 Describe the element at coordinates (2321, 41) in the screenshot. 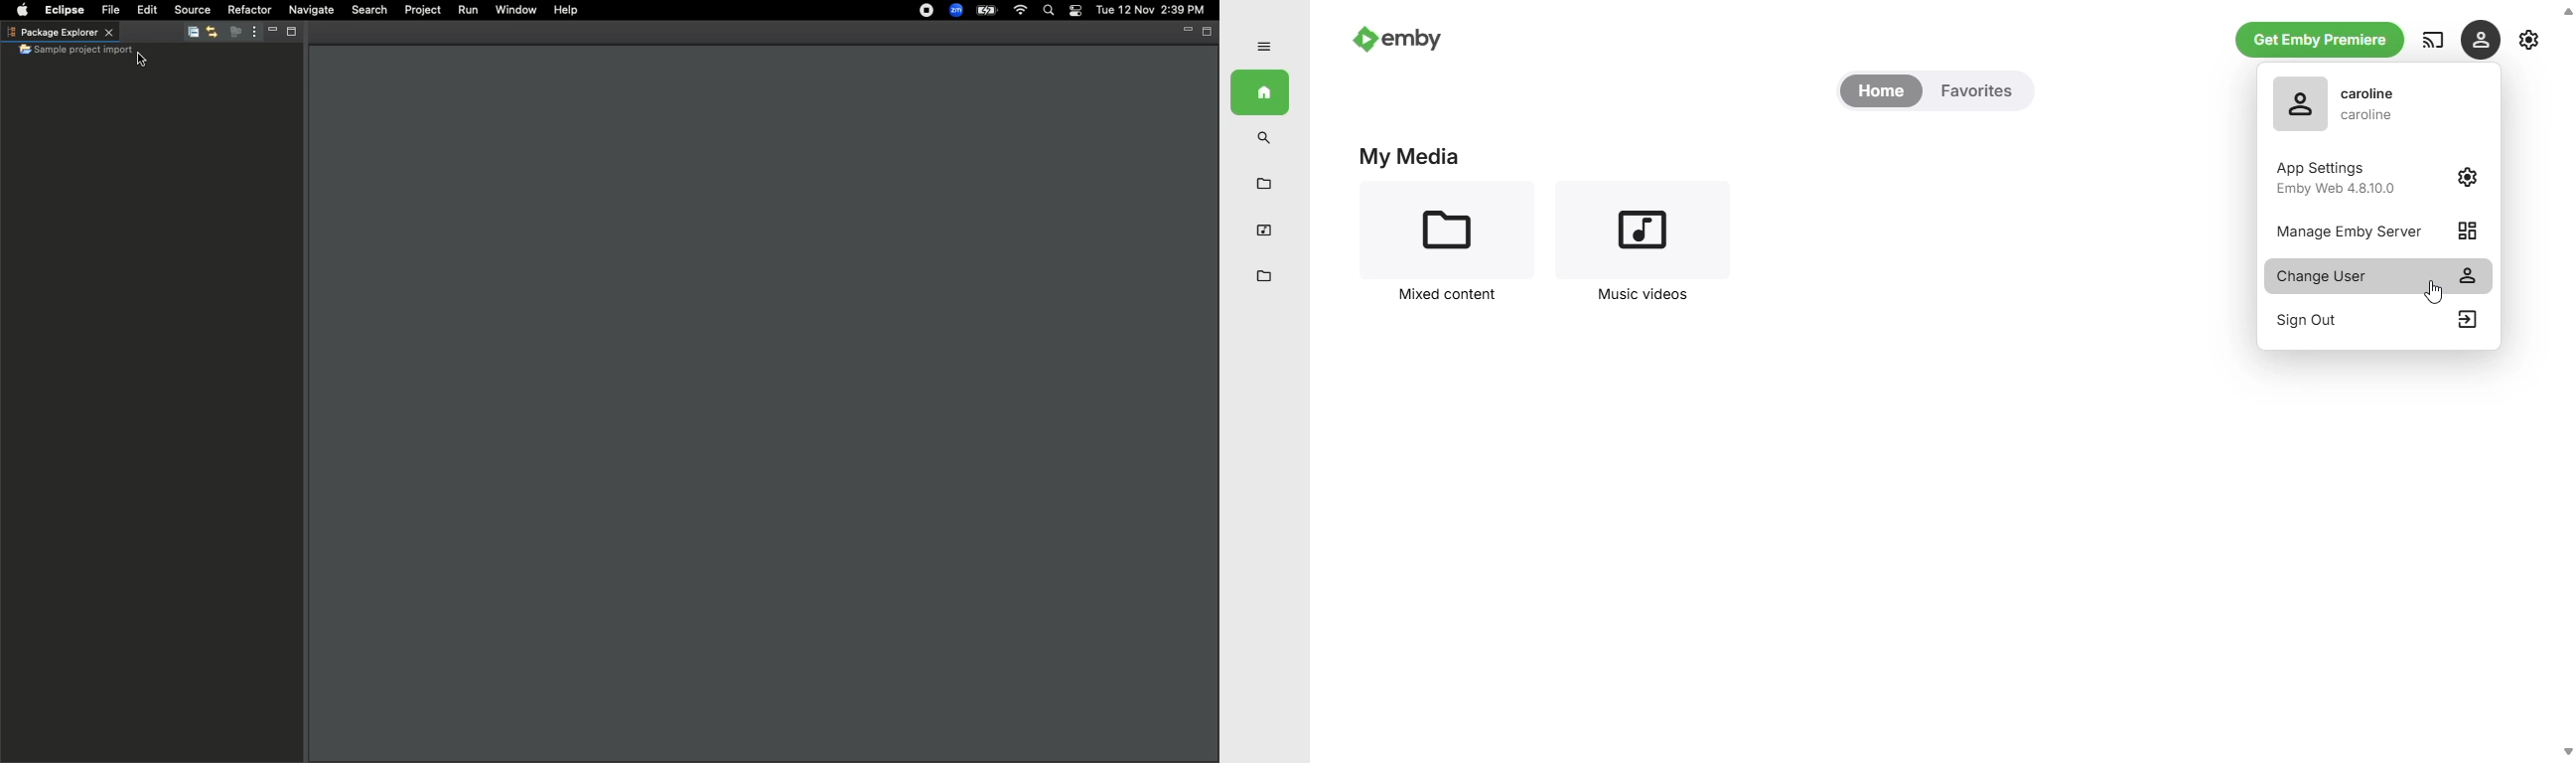

I see `get emby premiere` at that location.